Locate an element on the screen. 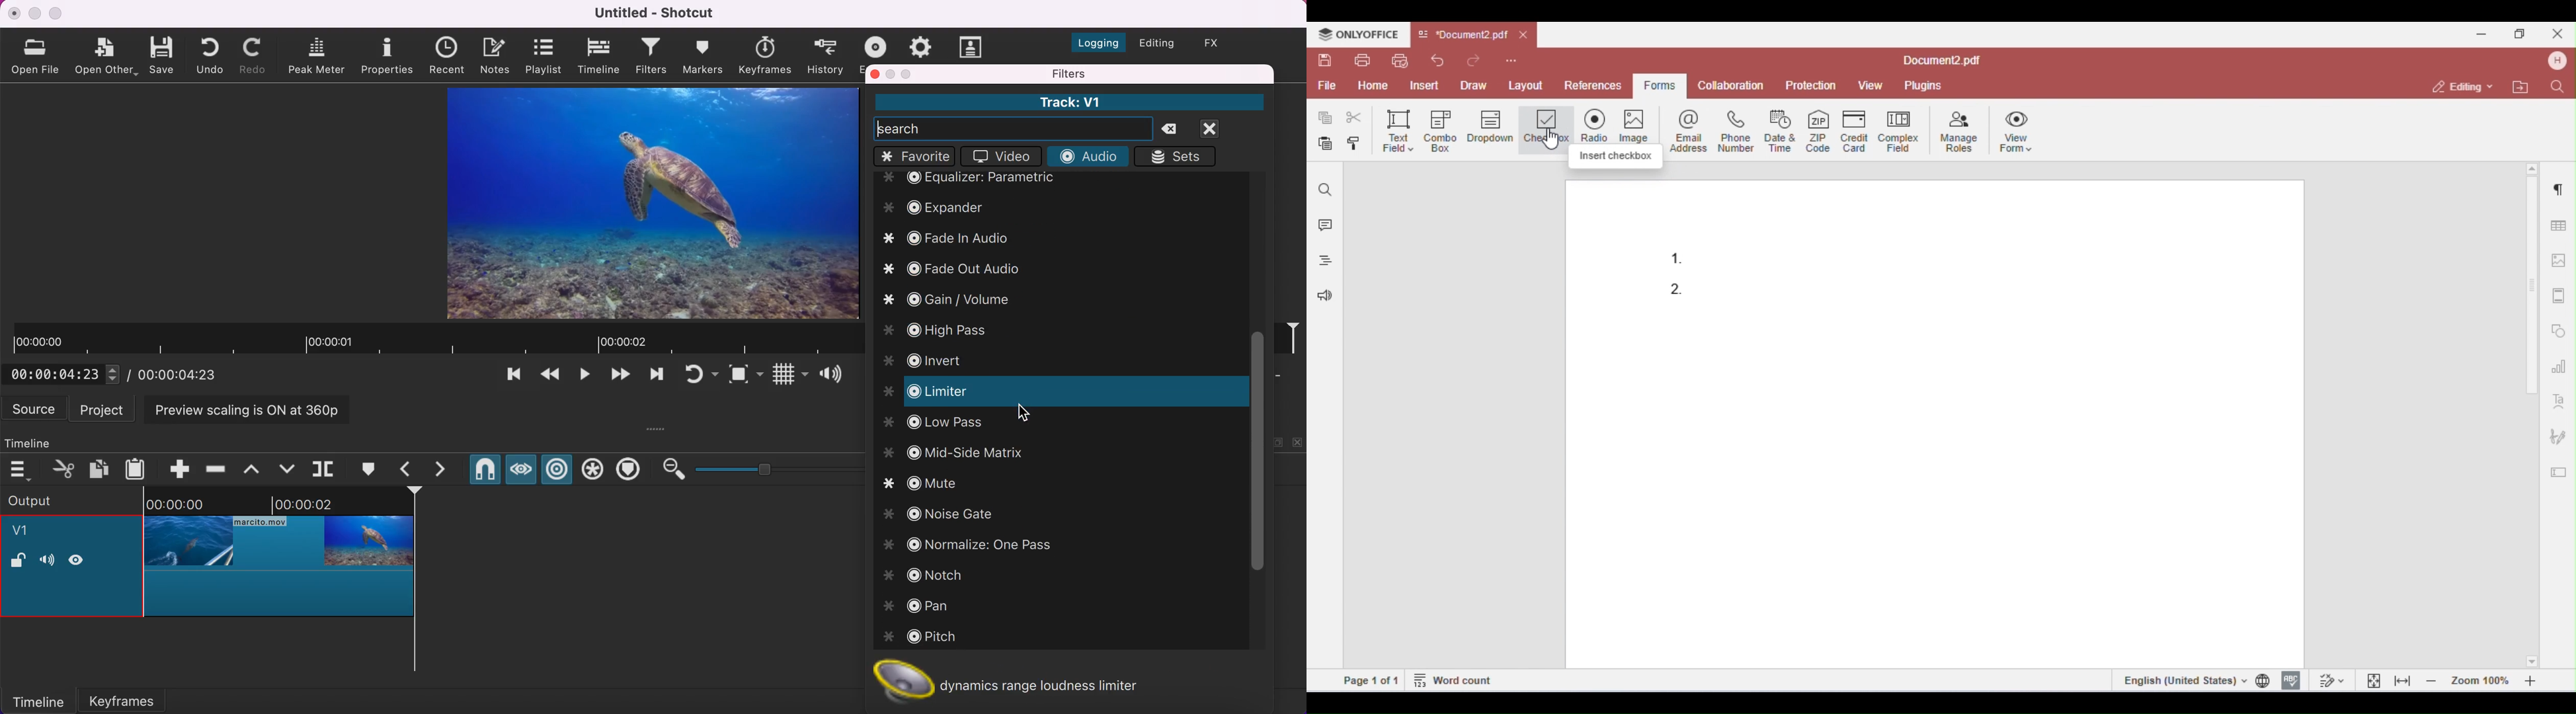 Image resolution: width=2576 pixels, height=728 pixels. hide is located at coordinates (80, 559).